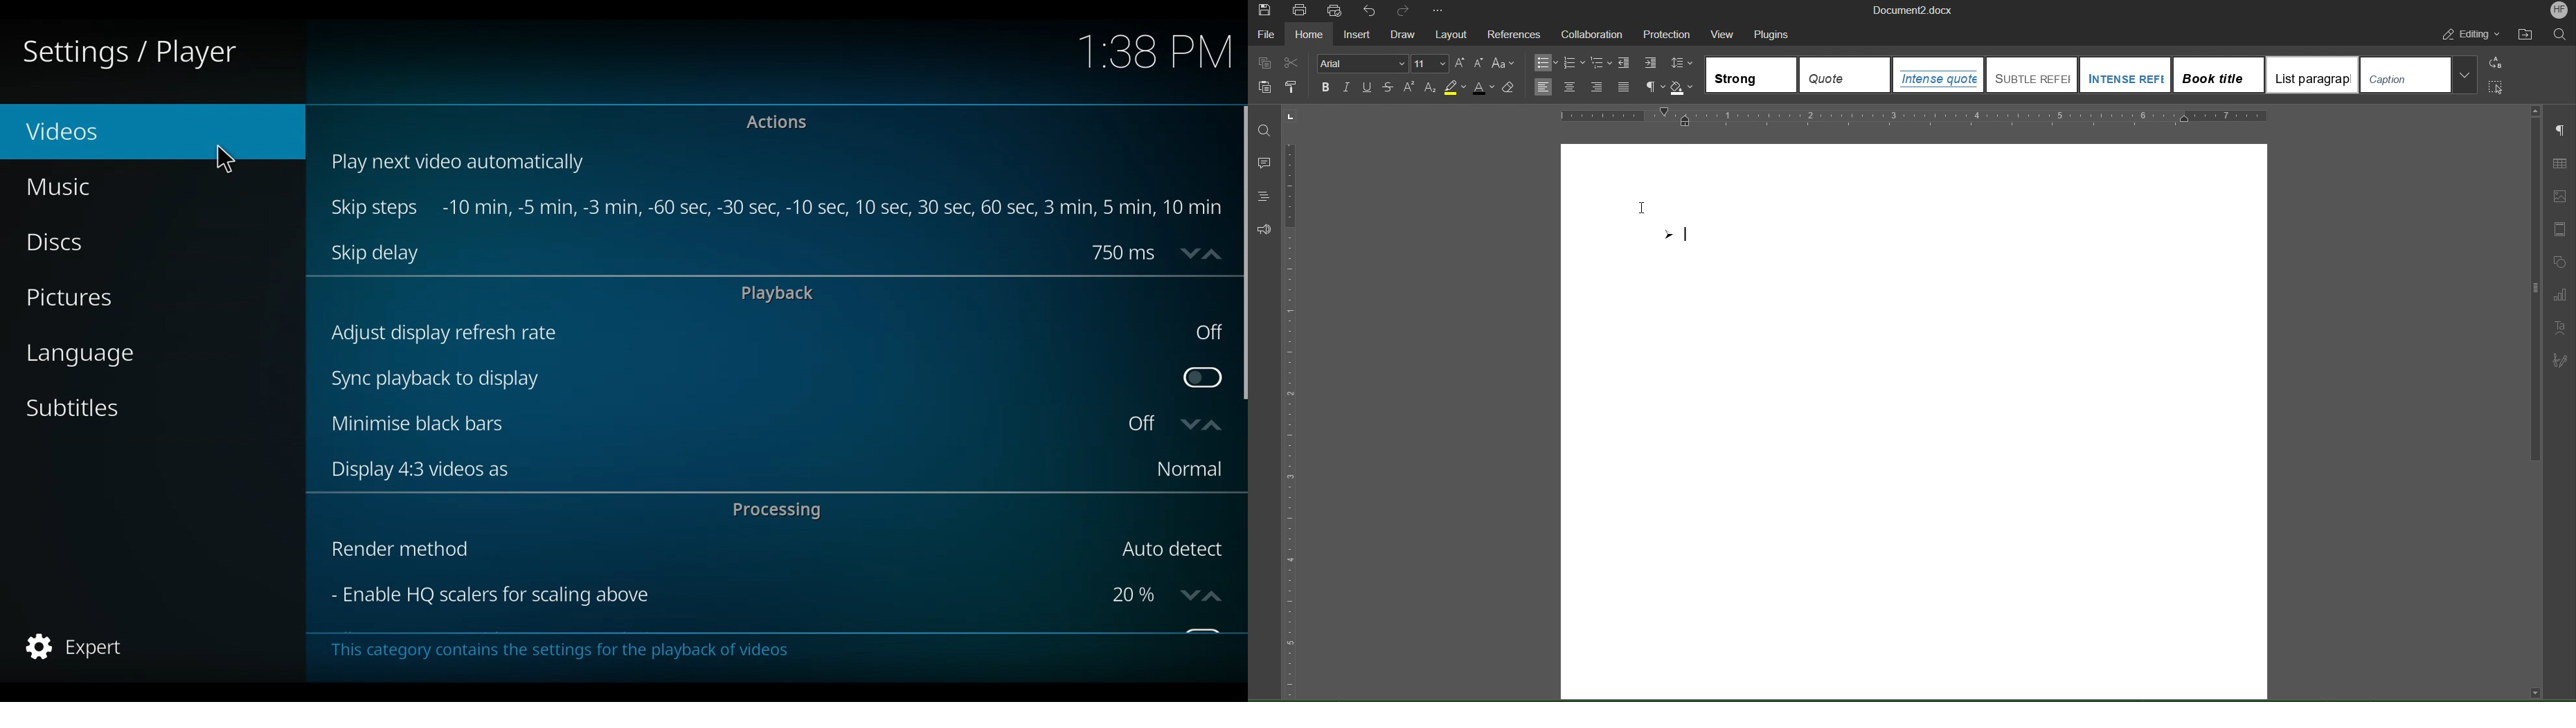  I want to click on Normal, so click(1187, 471).